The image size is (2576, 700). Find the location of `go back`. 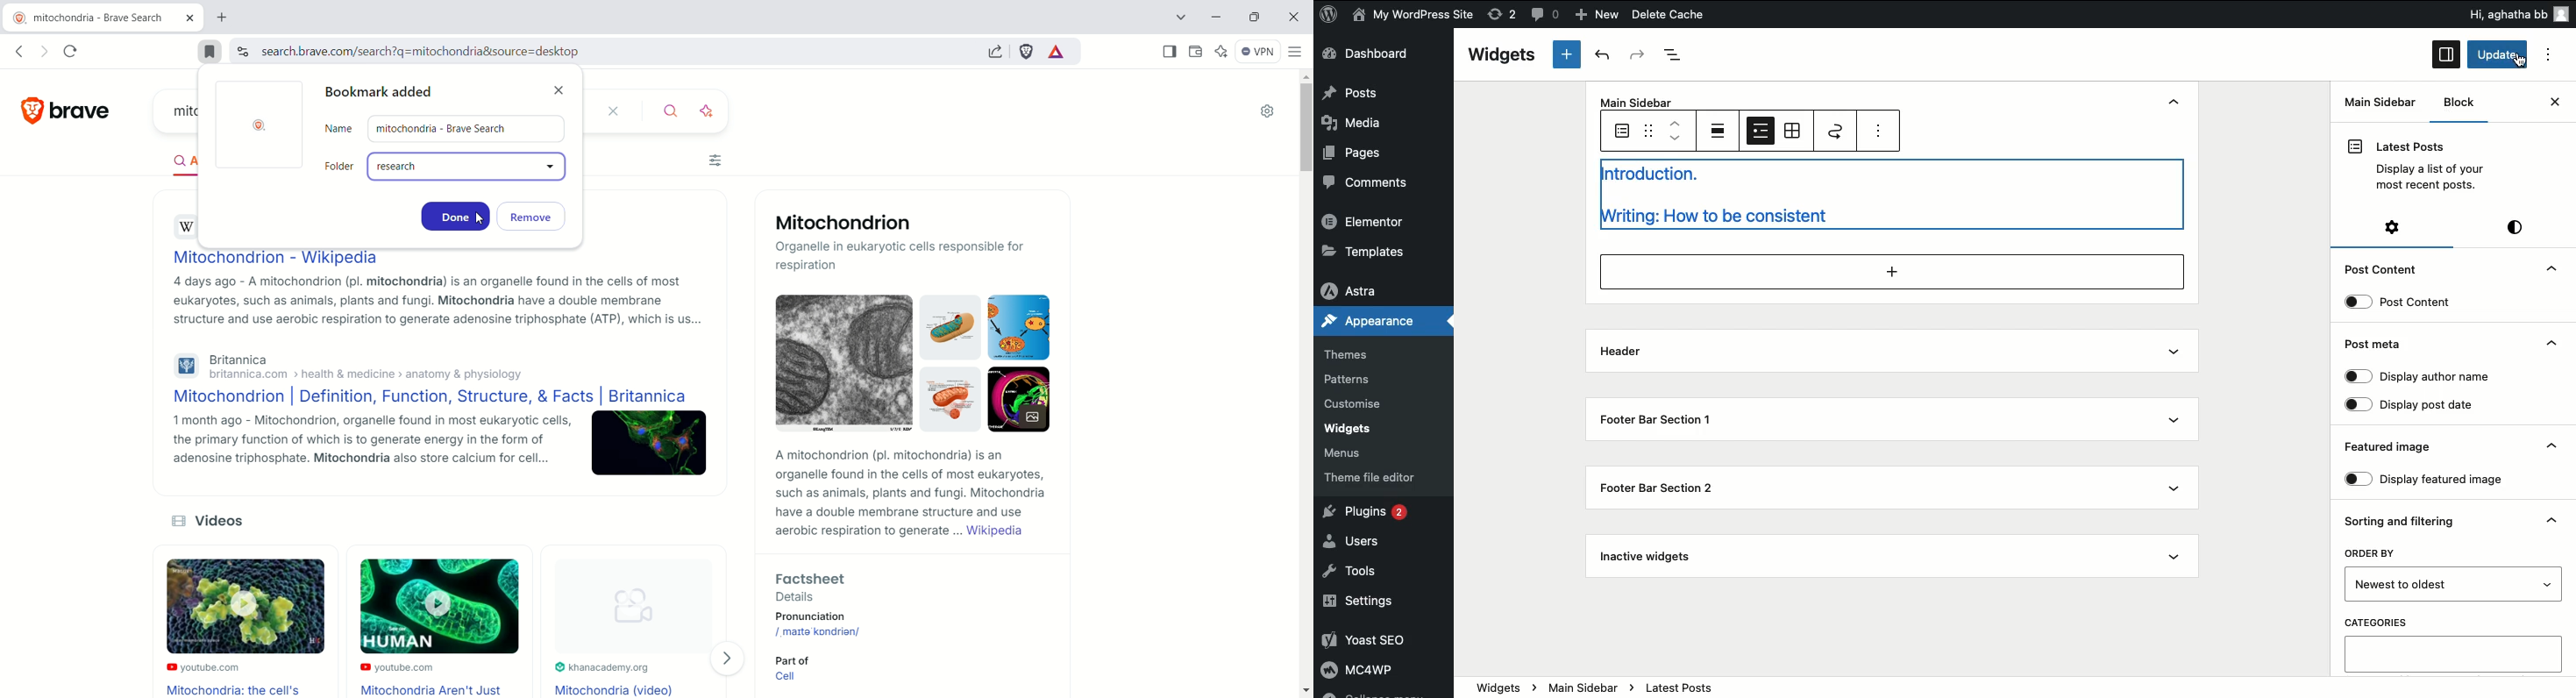

go back is located at coordinates (18, 51).